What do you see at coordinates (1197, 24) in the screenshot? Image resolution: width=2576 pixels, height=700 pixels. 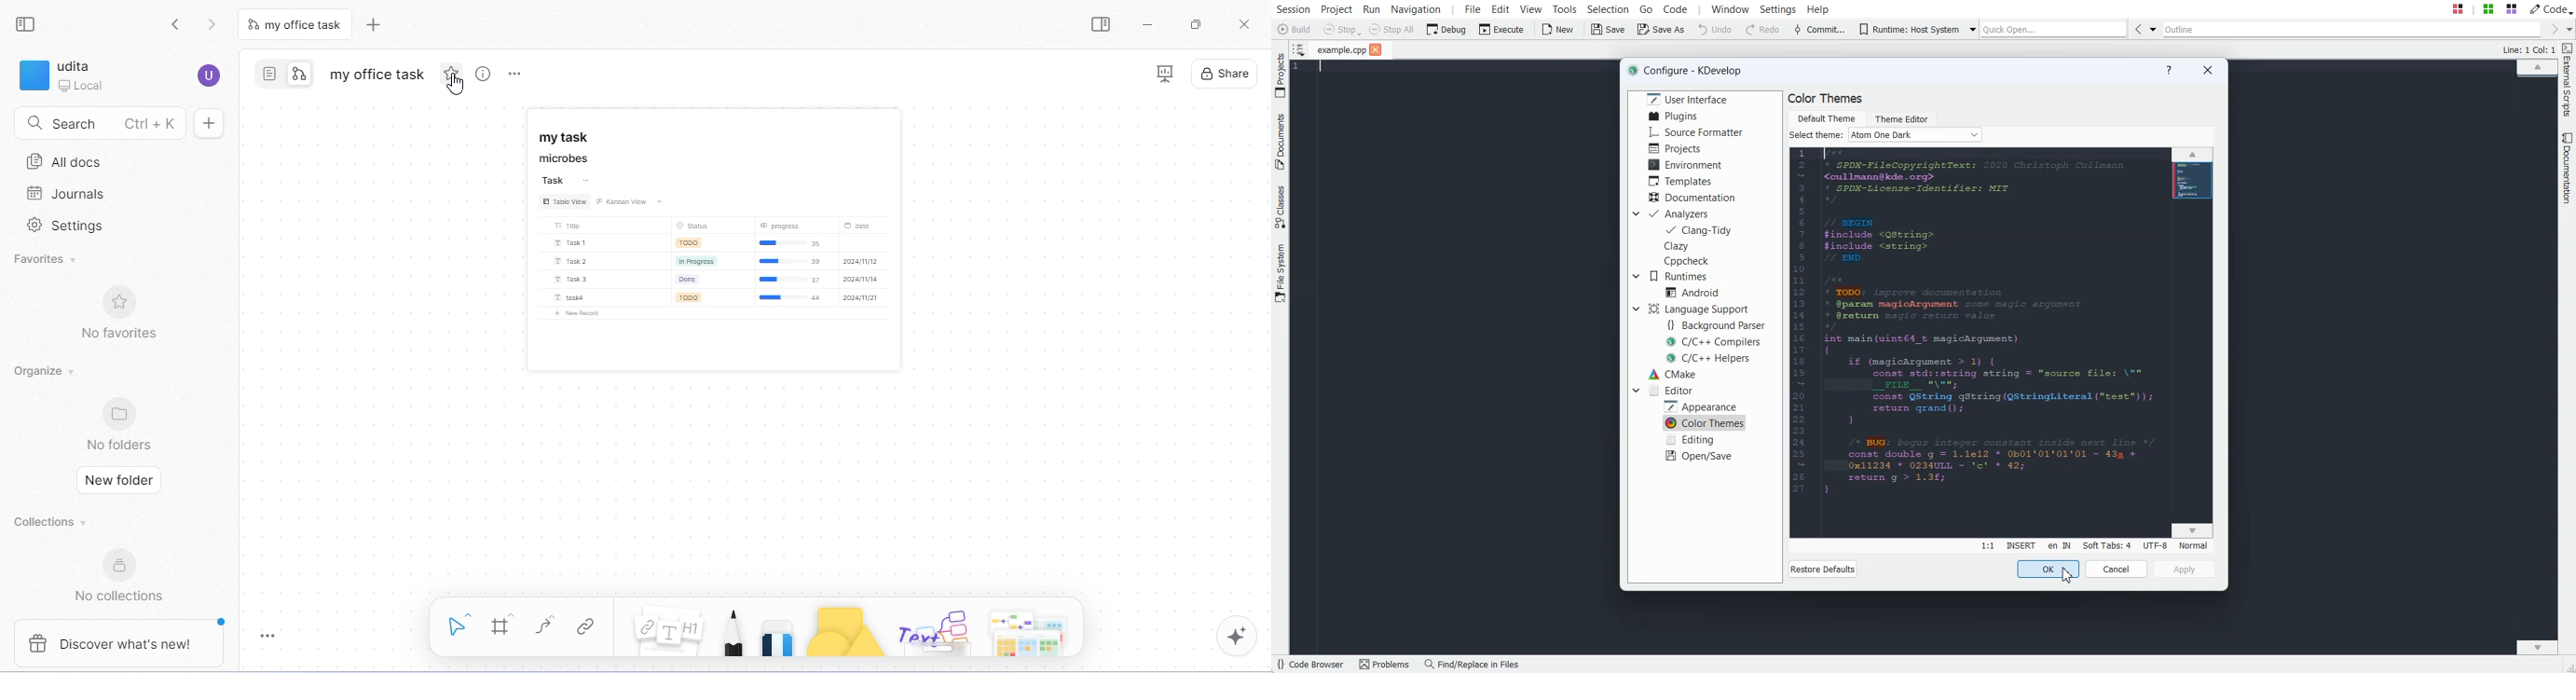 I see `maximize` at bounding box center [1197, 24].